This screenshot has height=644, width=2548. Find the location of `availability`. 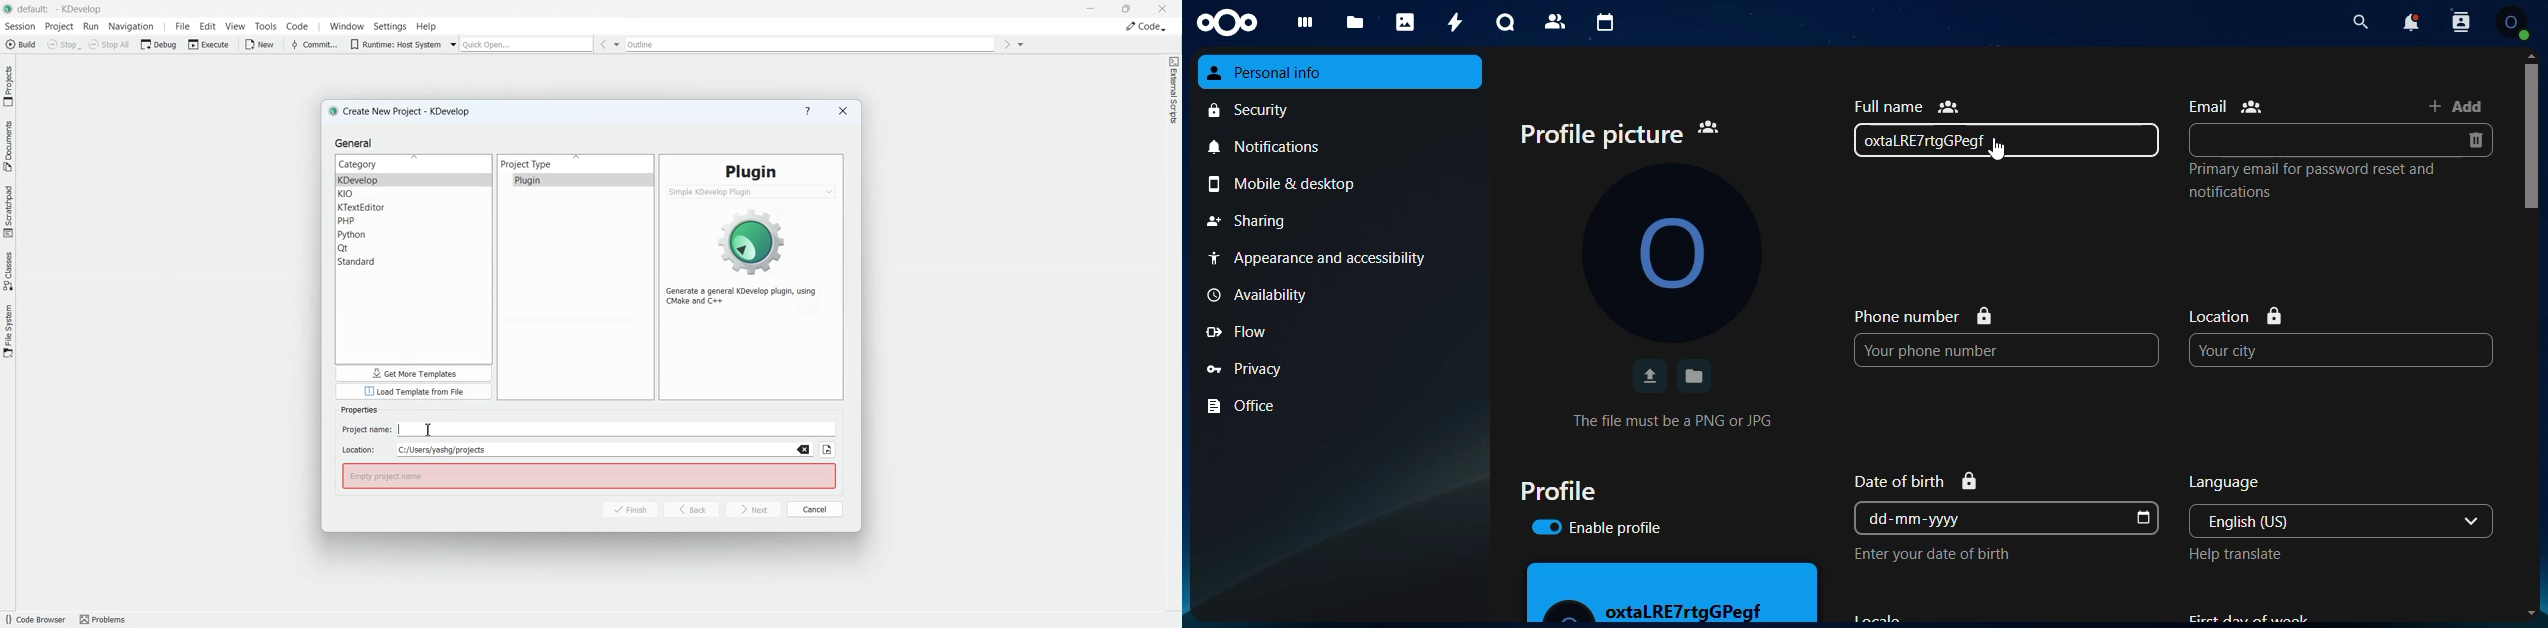

availability is located at coordinates (1337, 295).